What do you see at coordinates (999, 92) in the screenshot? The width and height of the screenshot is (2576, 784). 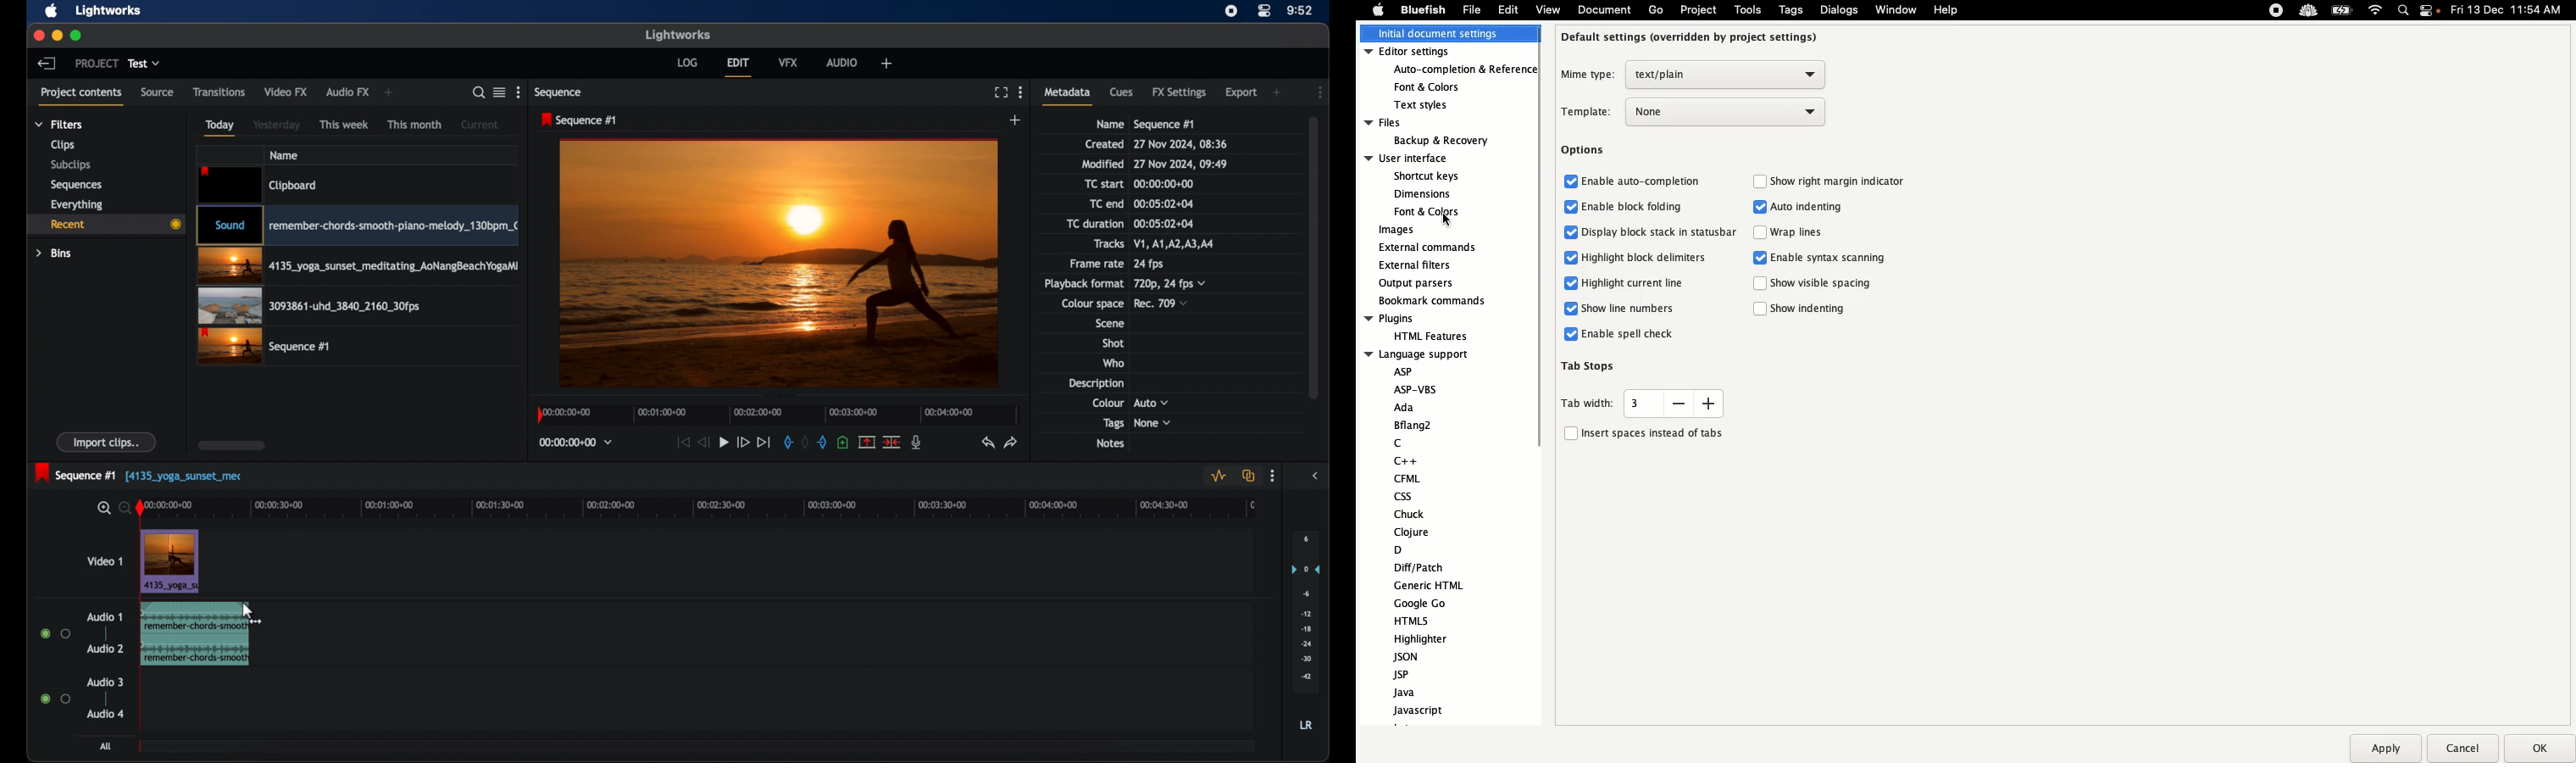 I see `full screen` at bounding box center [999, 92].